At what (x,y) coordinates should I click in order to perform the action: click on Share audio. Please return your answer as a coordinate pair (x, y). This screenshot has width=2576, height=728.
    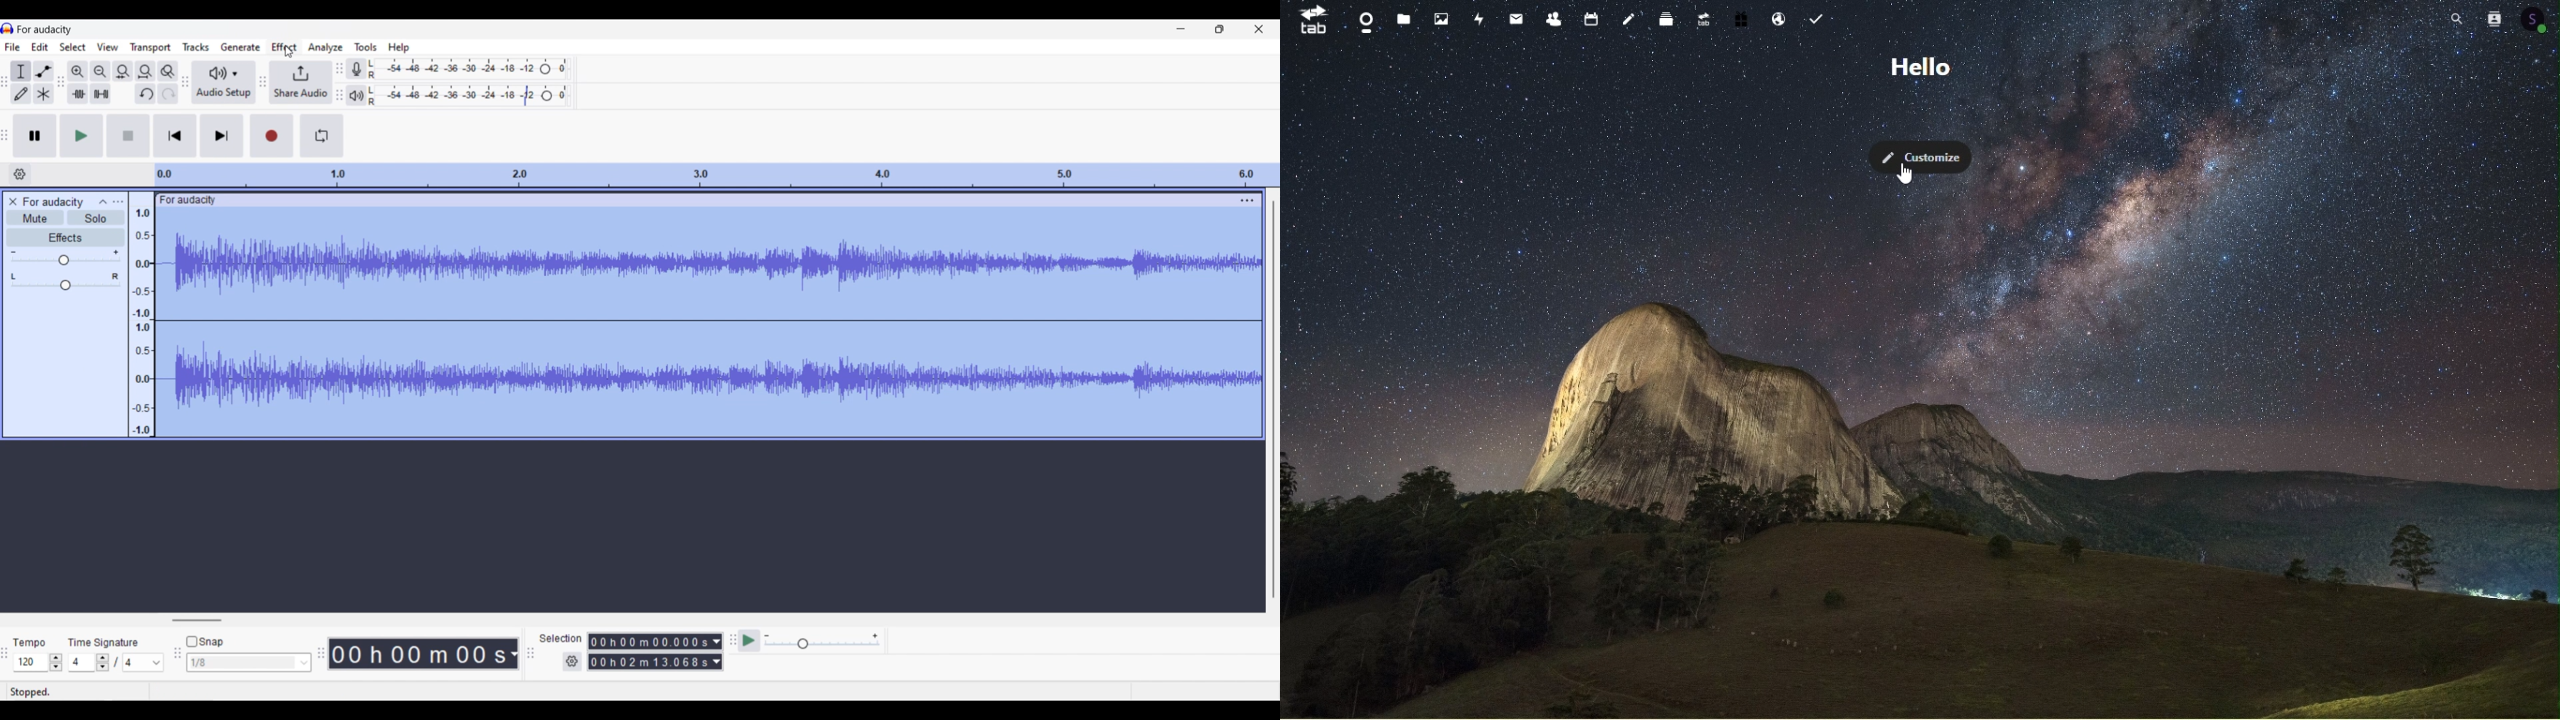
    Looking at the image, I should click on (300, 83).